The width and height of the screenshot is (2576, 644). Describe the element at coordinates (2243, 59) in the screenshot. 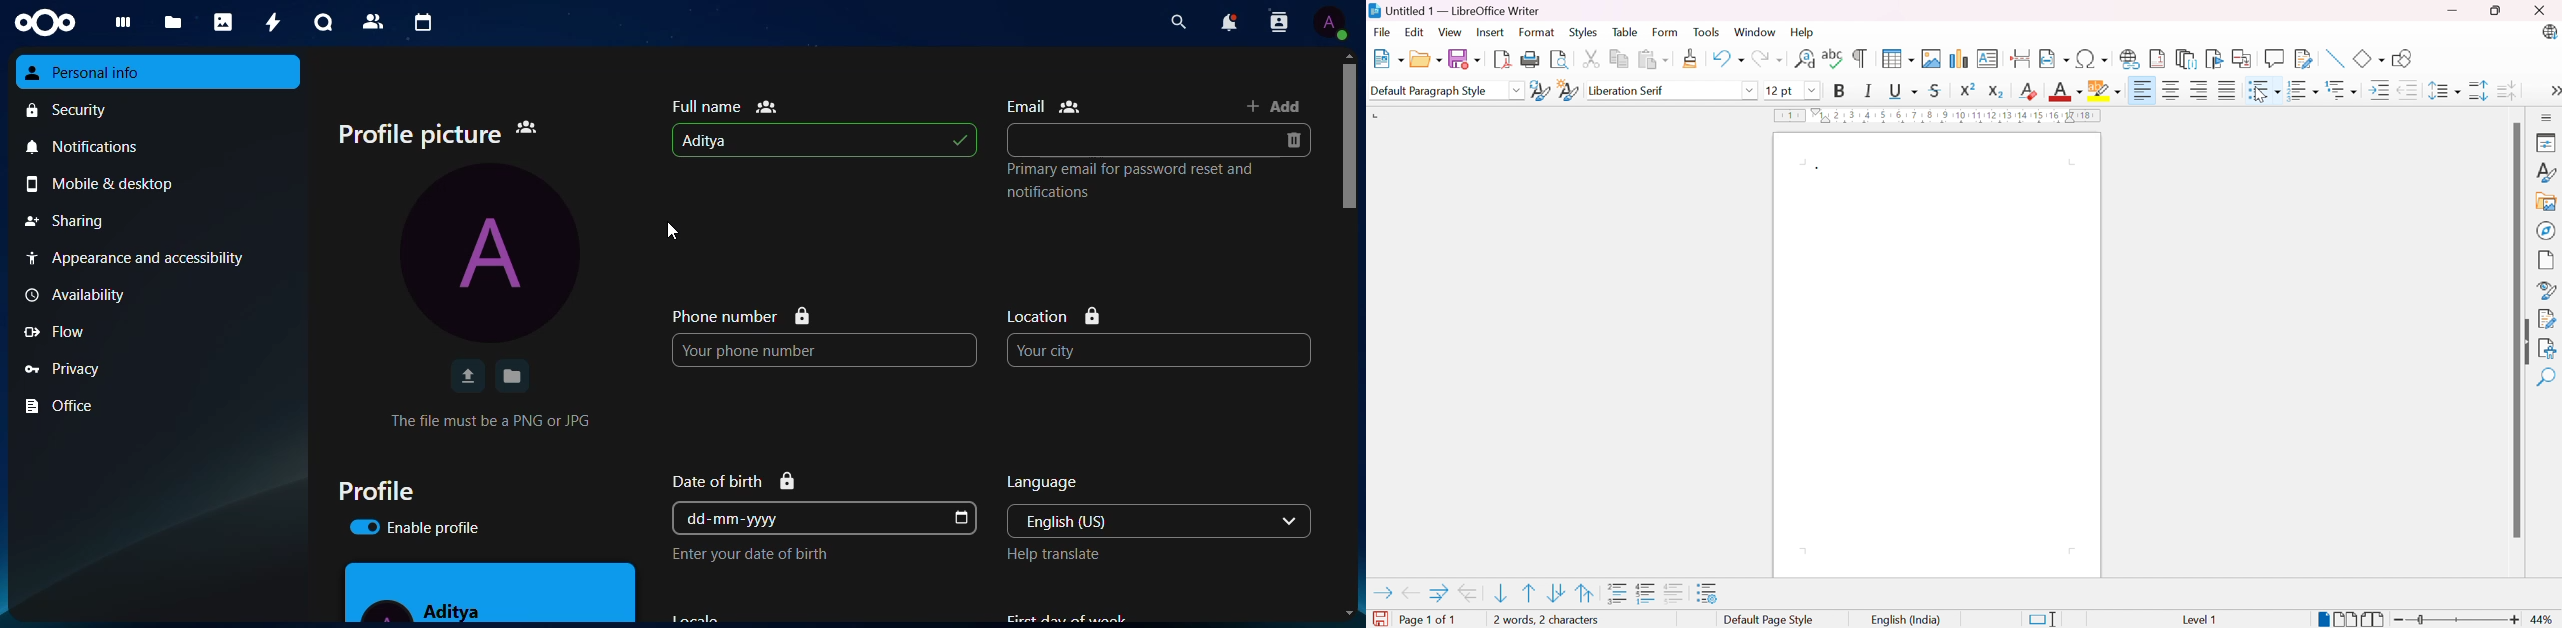

I see `Insert cross-reference` at that location.